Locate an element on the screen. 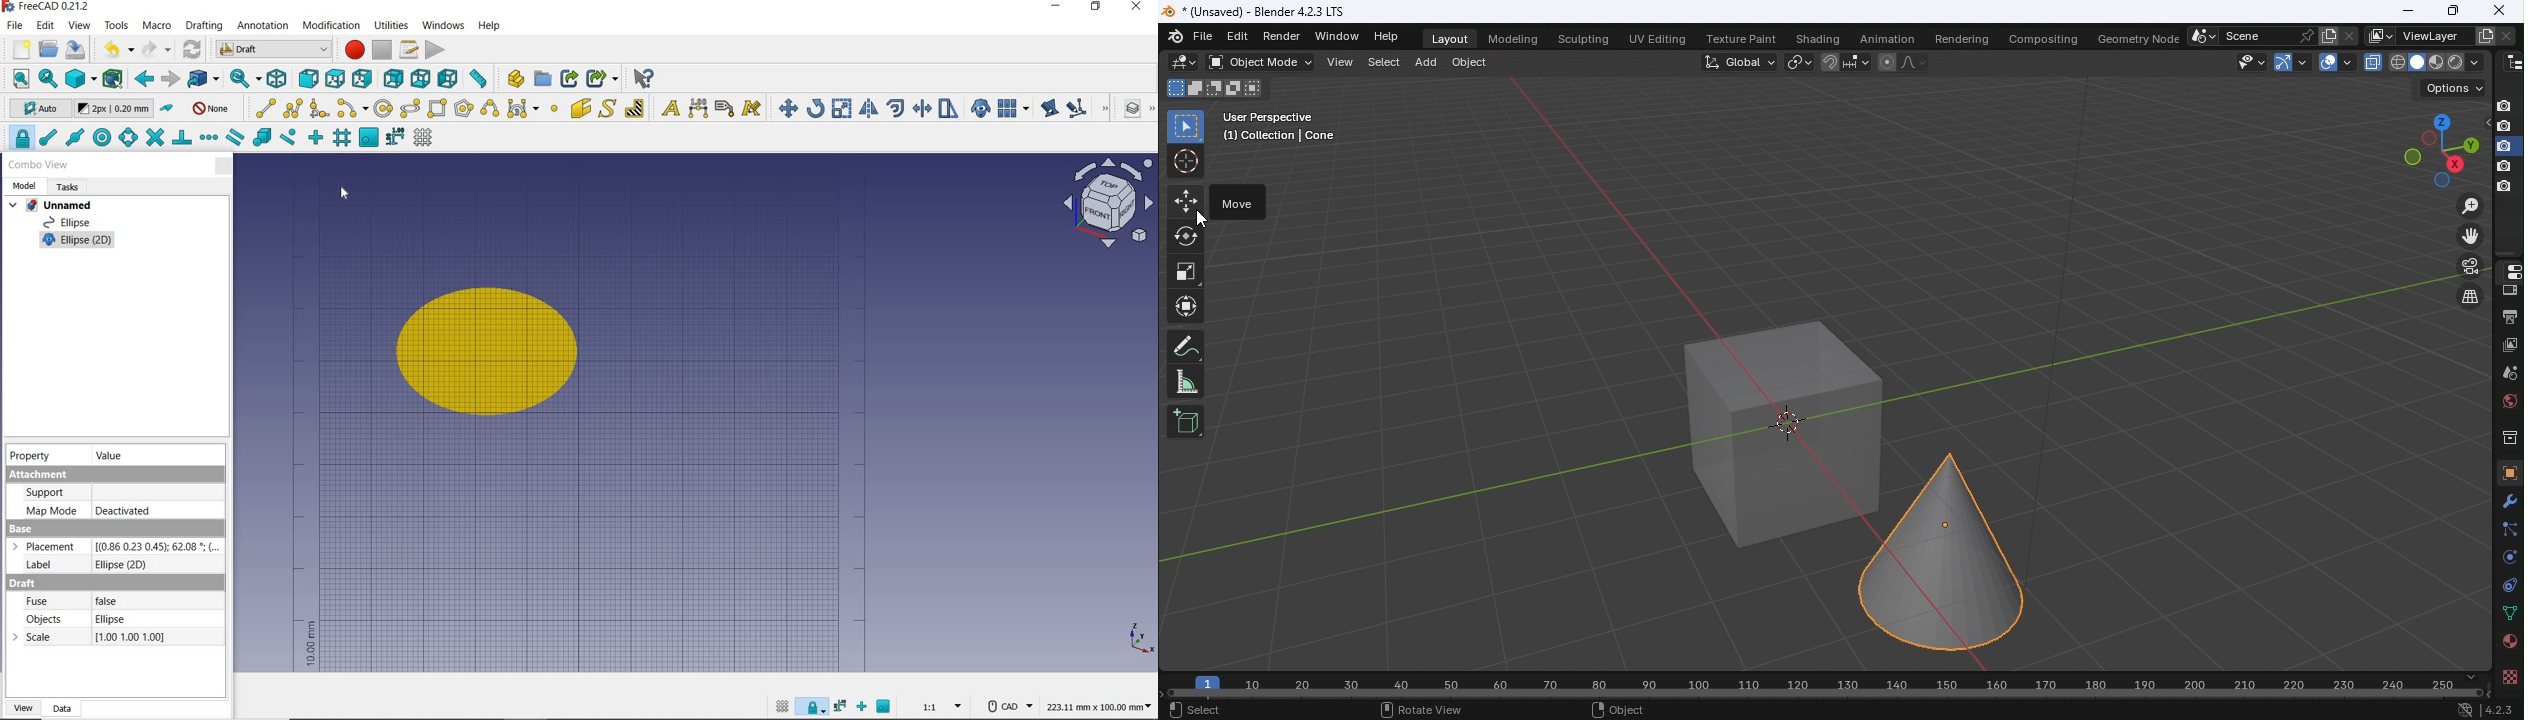 The width and height of the screenshot is (2548, 728). Annotate is located at coordinates (1185, 349).